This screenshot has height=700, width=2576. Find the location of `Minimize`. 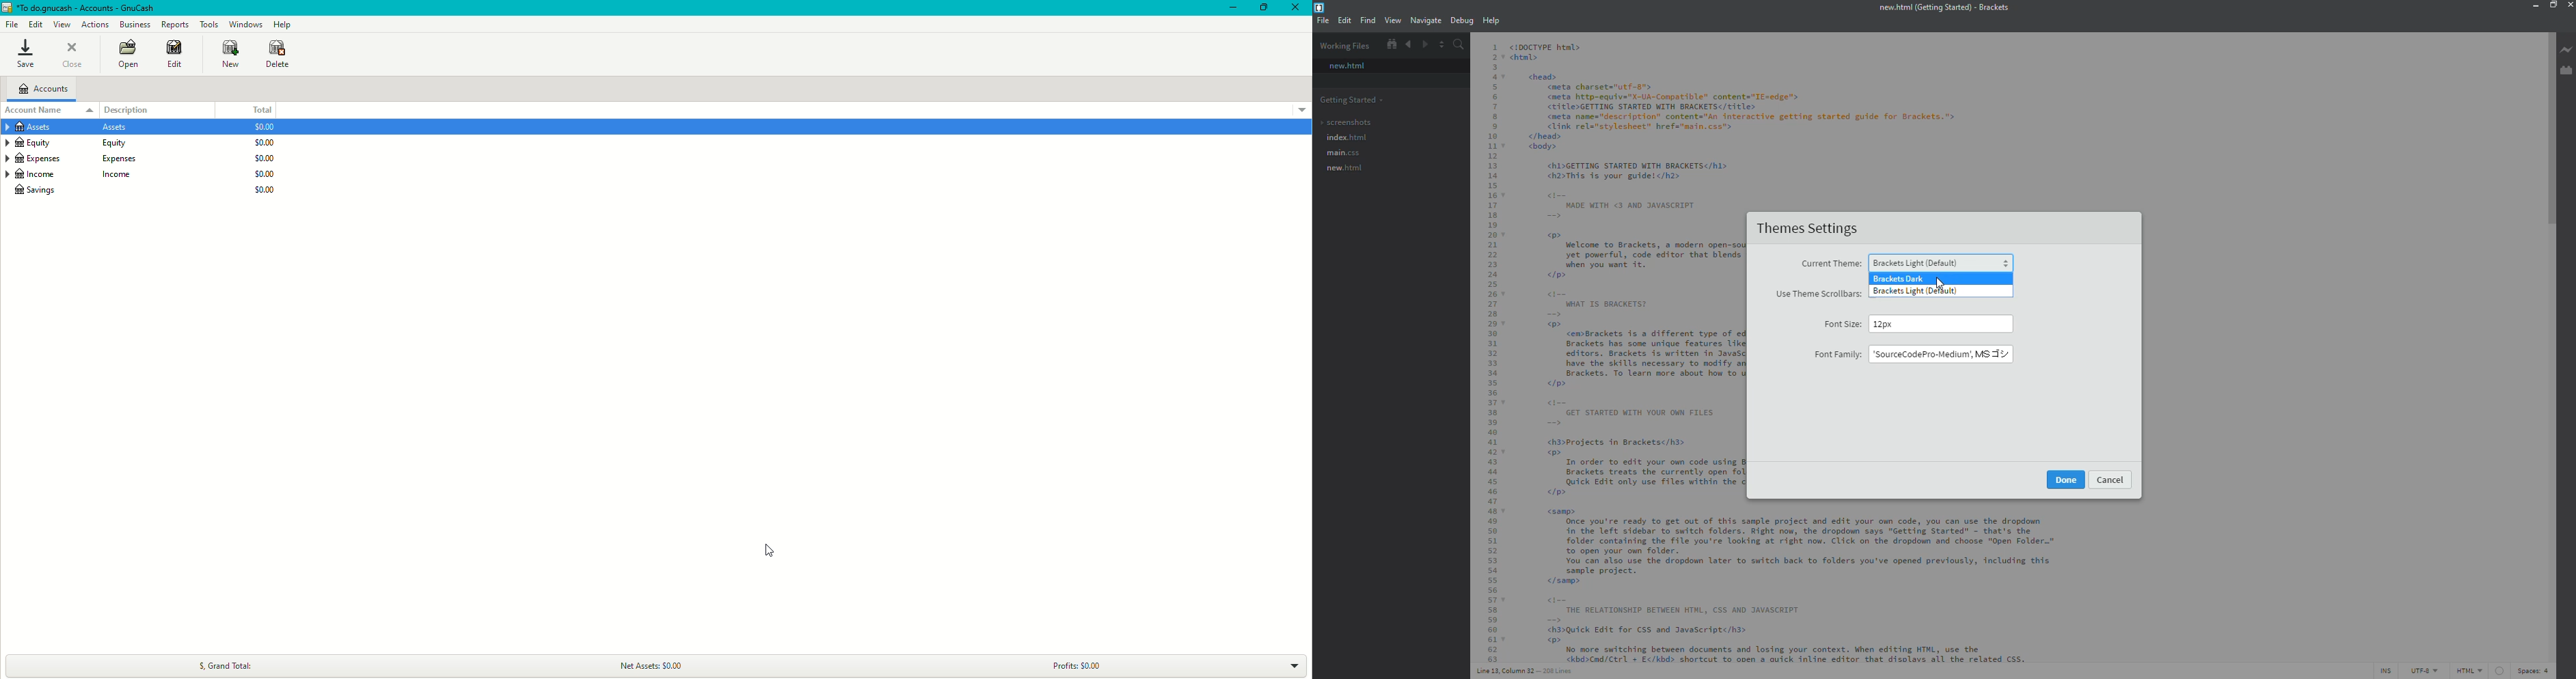

Minimize is located at coordinates (1229, 8).